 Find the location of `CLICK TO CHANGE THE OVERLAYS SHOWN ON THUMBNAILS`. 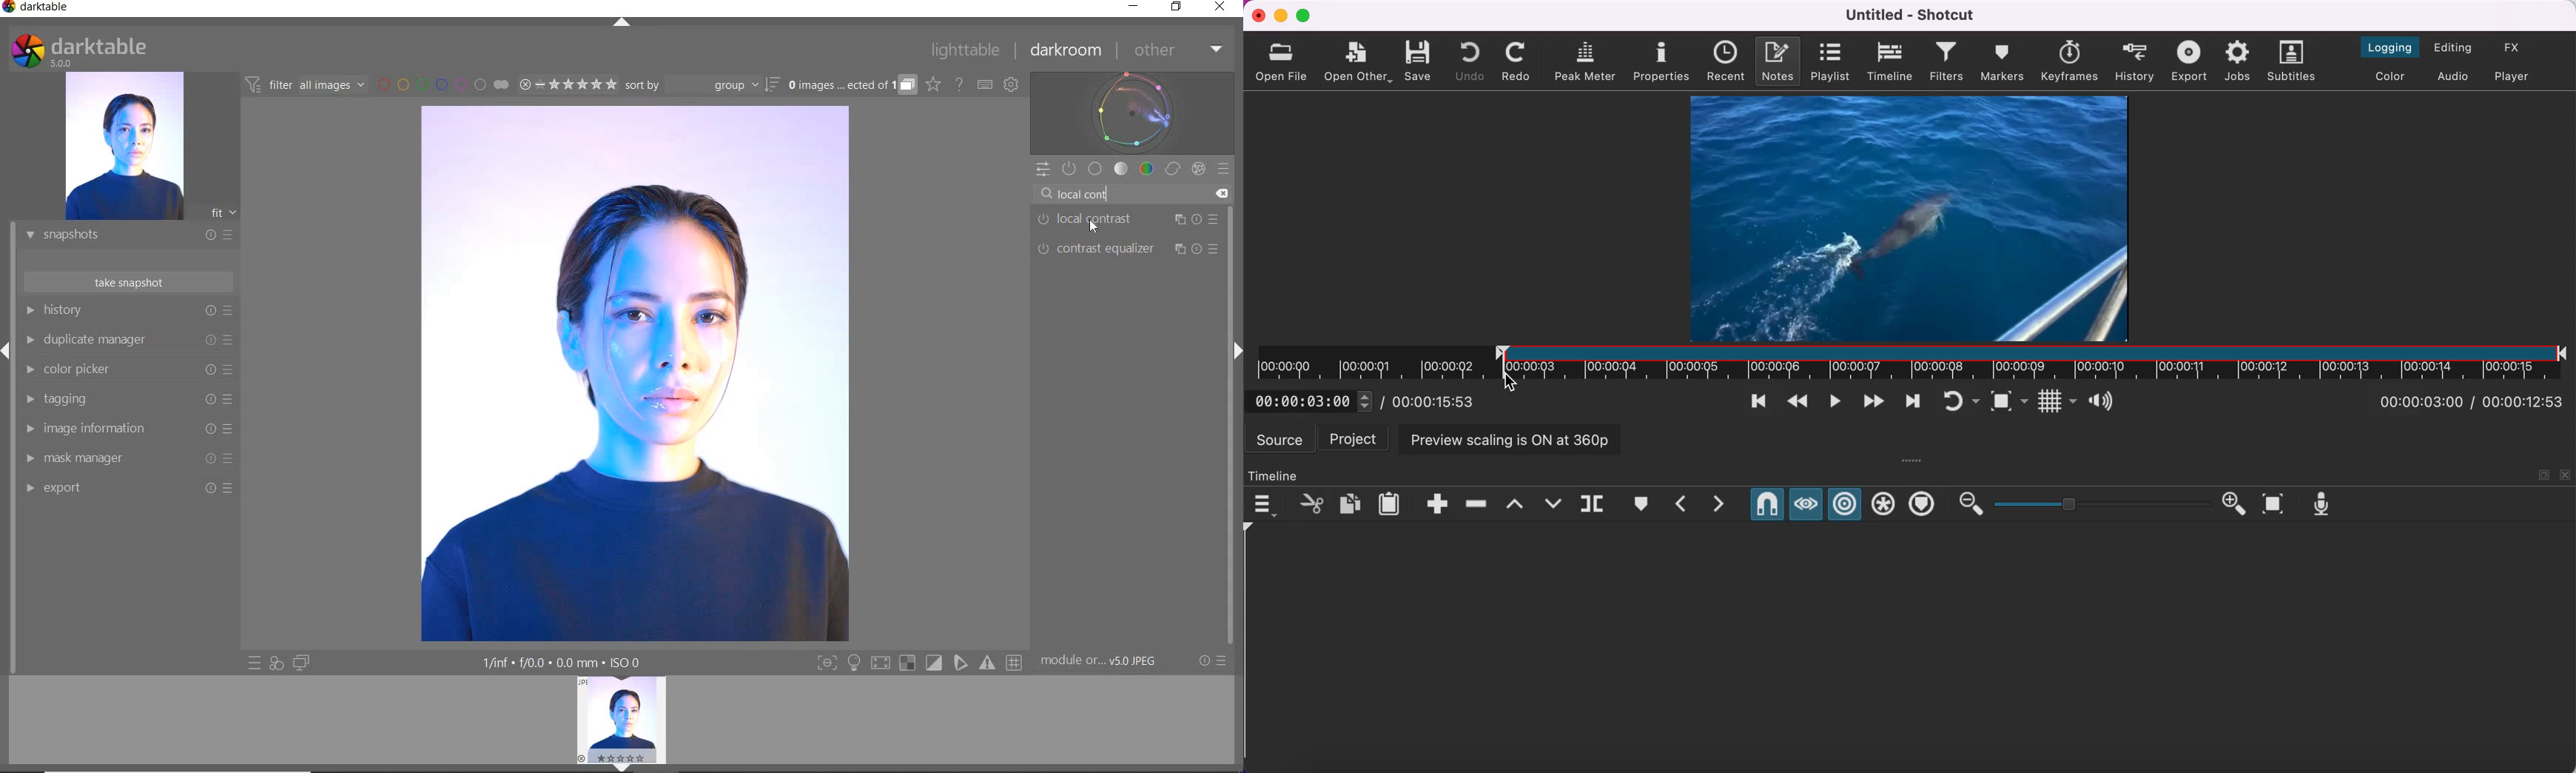

CLICK TO CHANGE THE OVERLAYS SHOWN ON THUMBNAILS is located at coordinates (933, 84).